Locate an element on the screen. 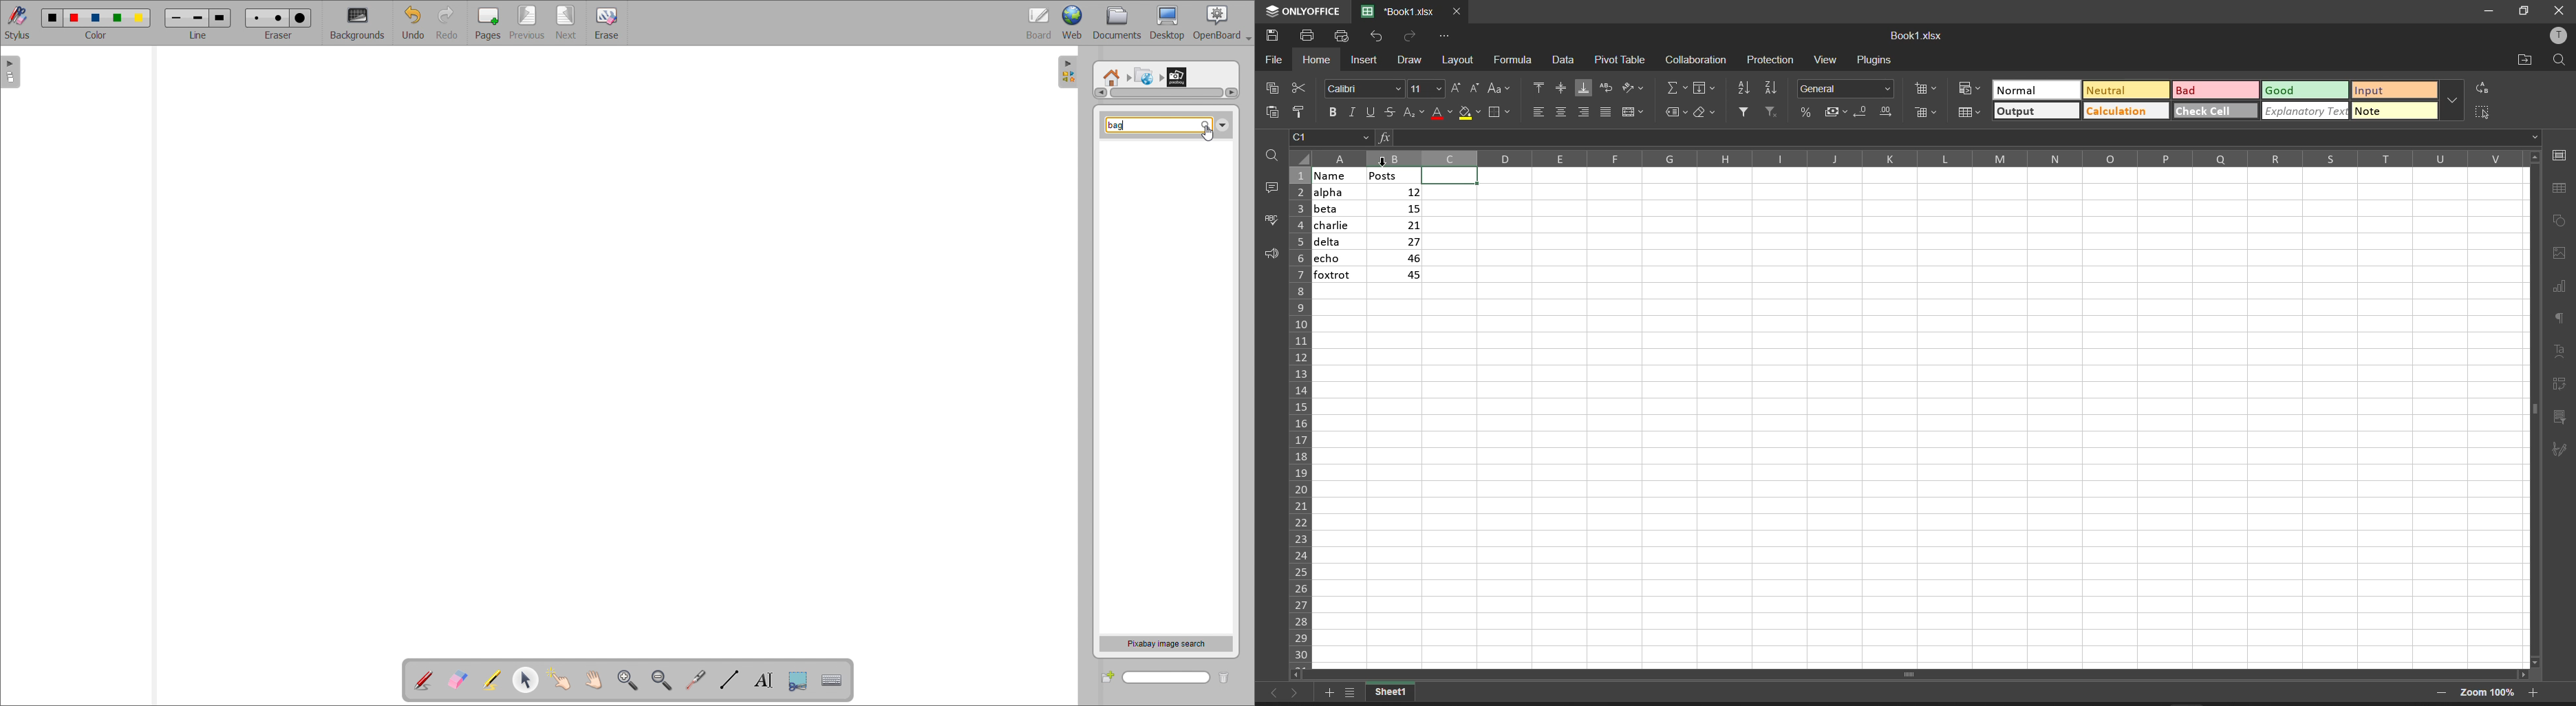 This screenshot has height=728, width=2576. shape settings is located at coordinates (2564, 220).